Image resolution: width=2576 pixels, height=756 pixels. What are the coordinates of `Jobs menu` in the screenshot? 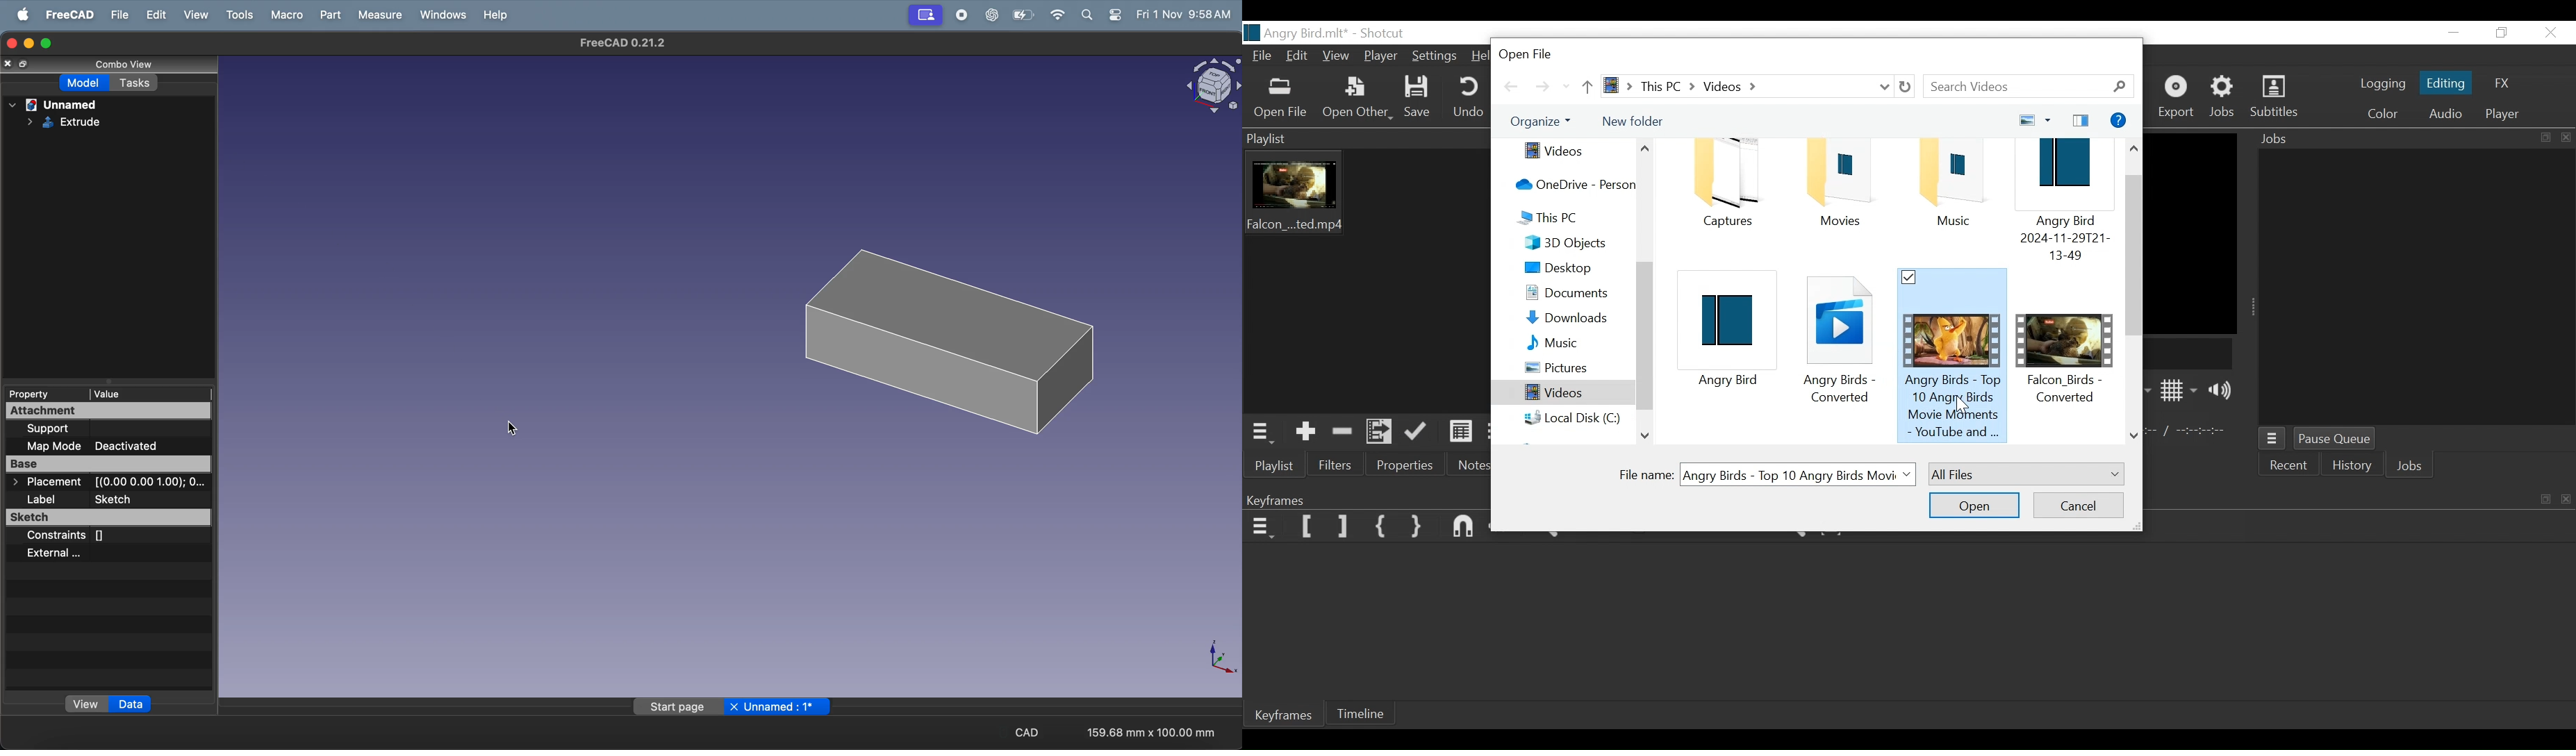 It's located at (2273, 438).